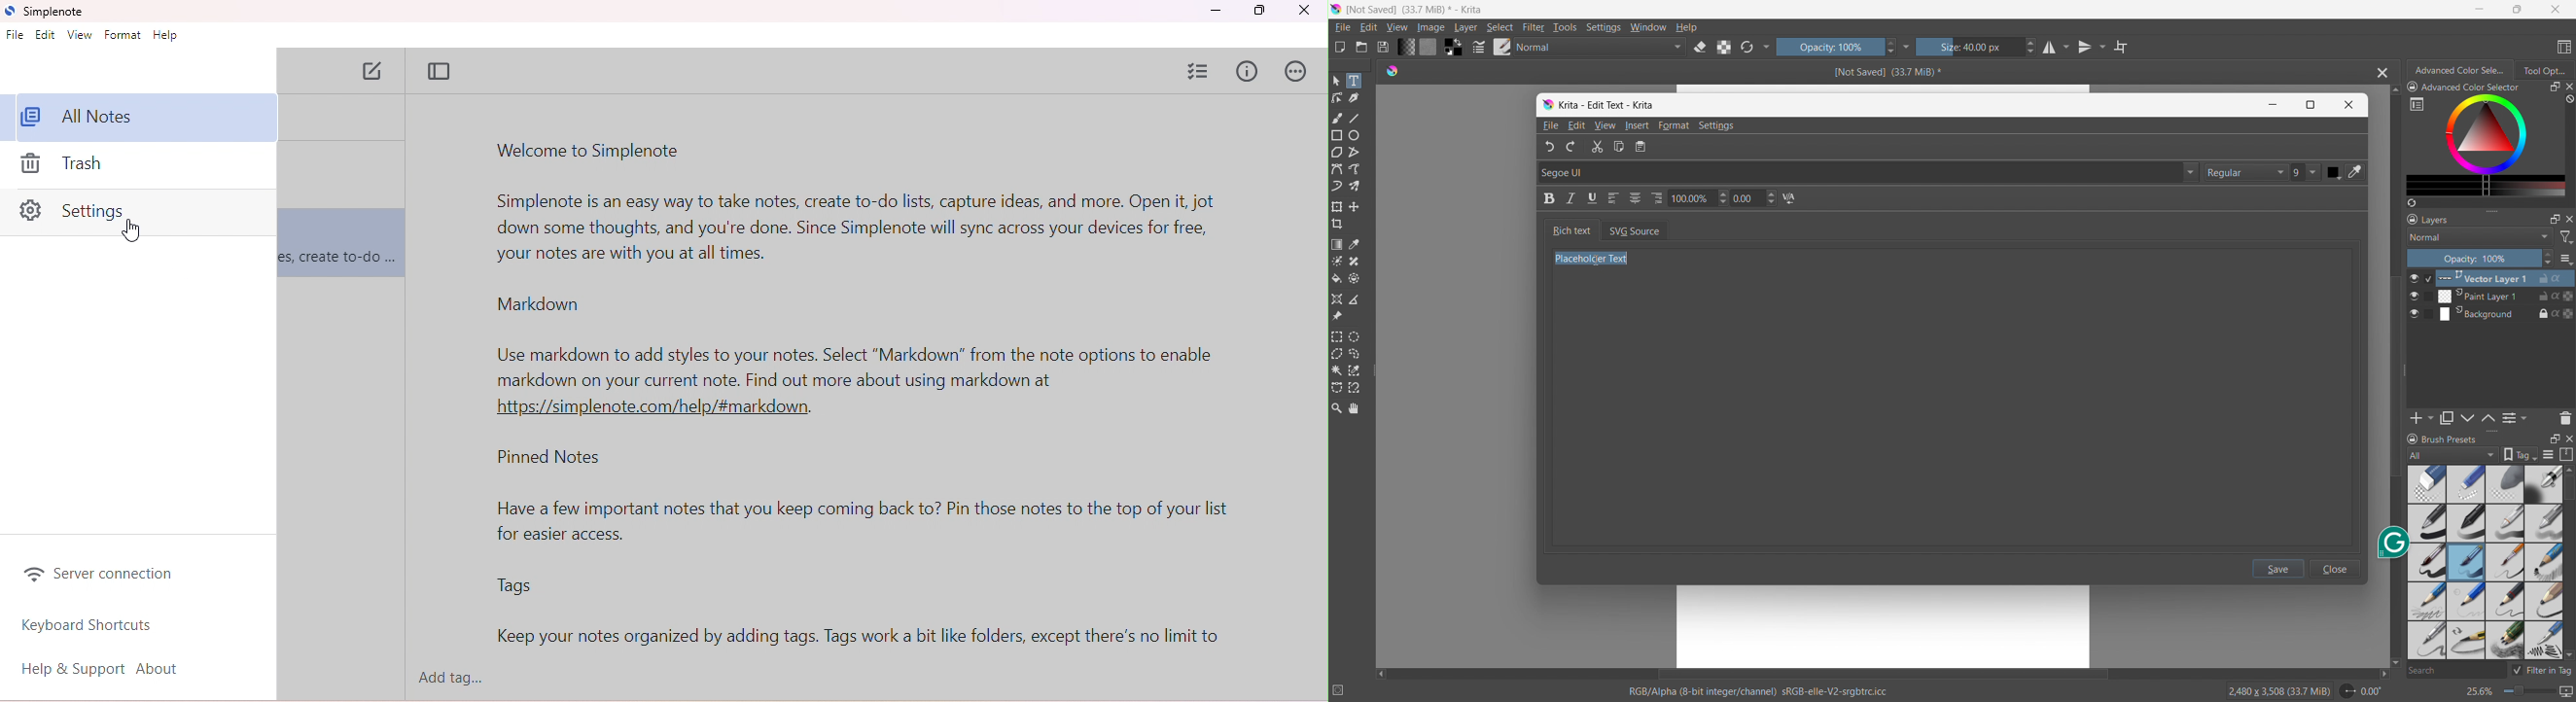  Describe the element at coordinates (2395, 664) in the screenshot. I see `scroll down` at that location.